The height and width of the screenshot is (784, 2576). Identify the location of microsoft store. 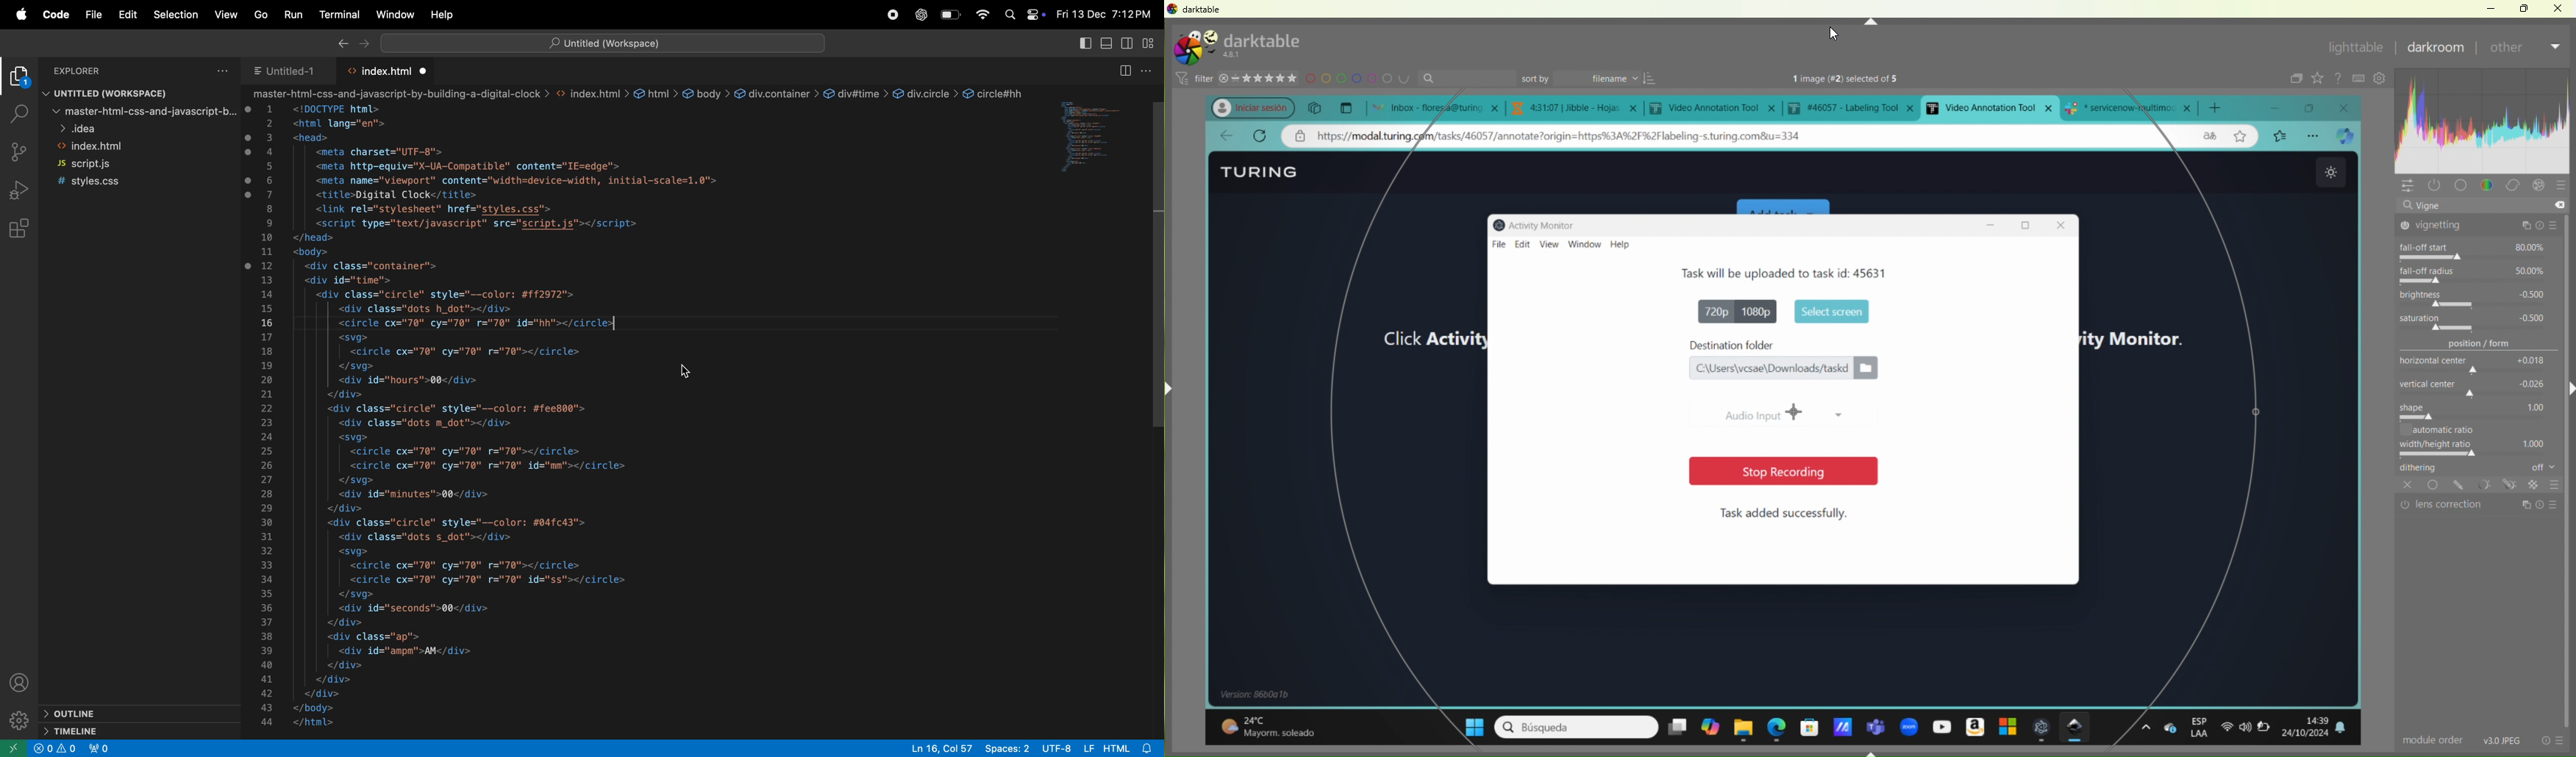
(1809, 725).